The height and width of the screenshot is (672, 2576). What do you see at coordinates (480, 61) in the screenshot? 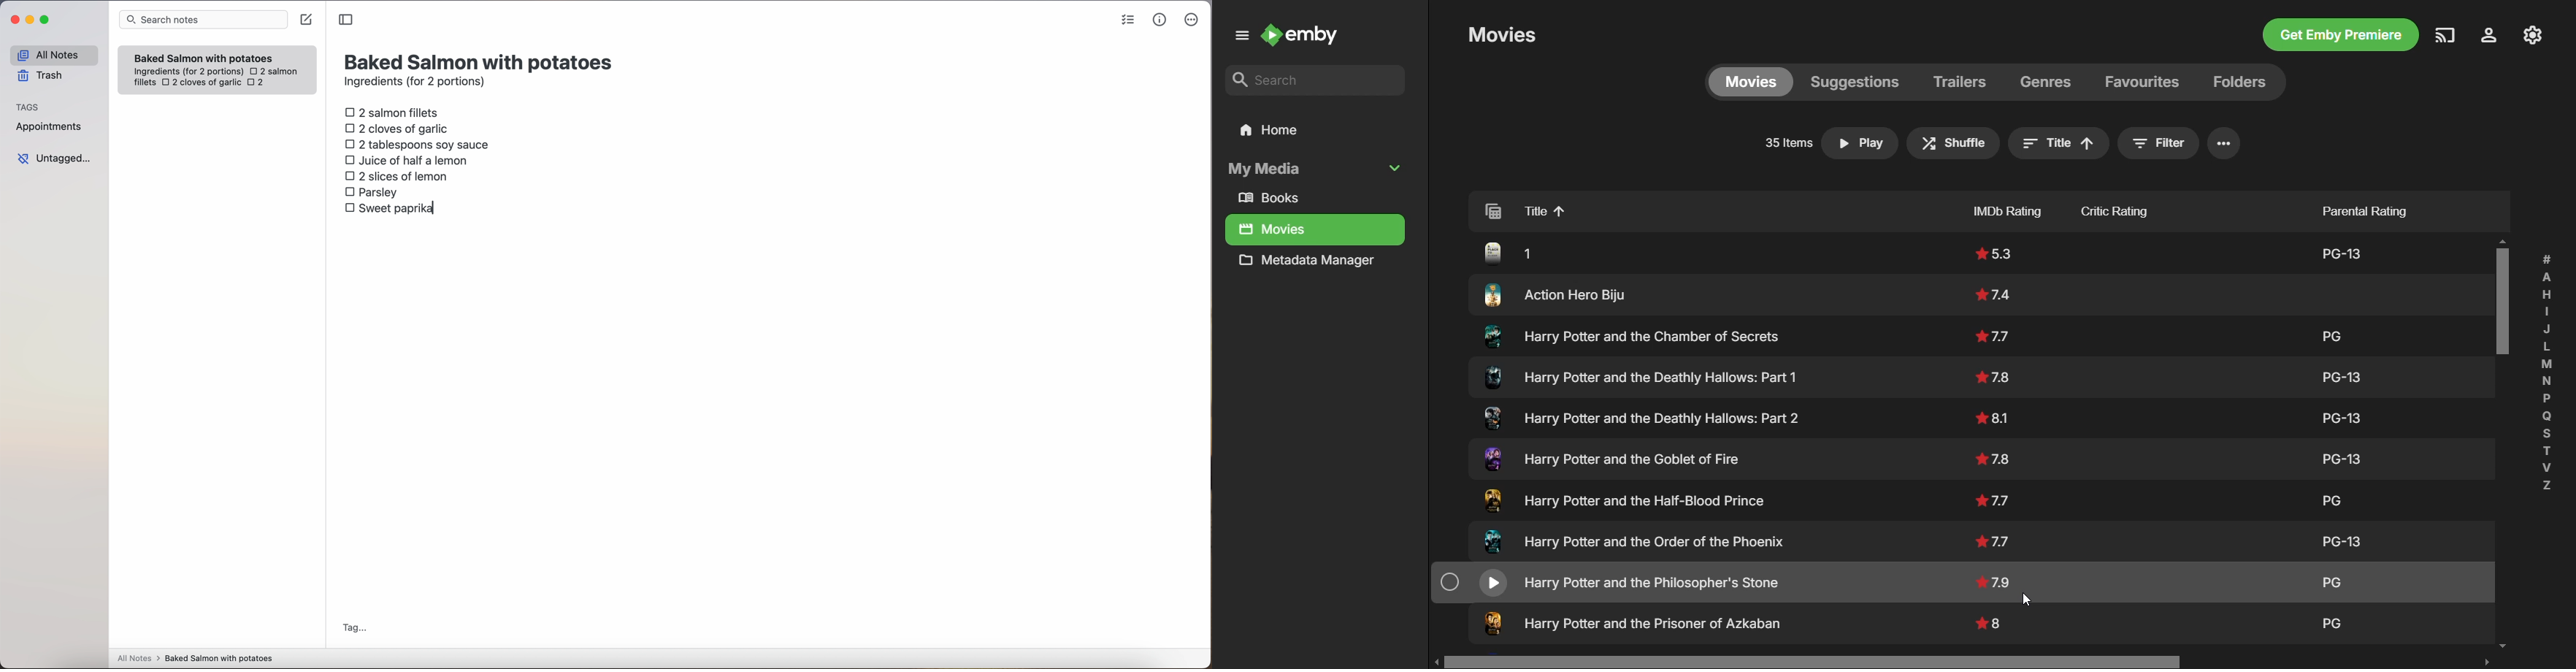
I see `title` at bounding box center [480, 61].